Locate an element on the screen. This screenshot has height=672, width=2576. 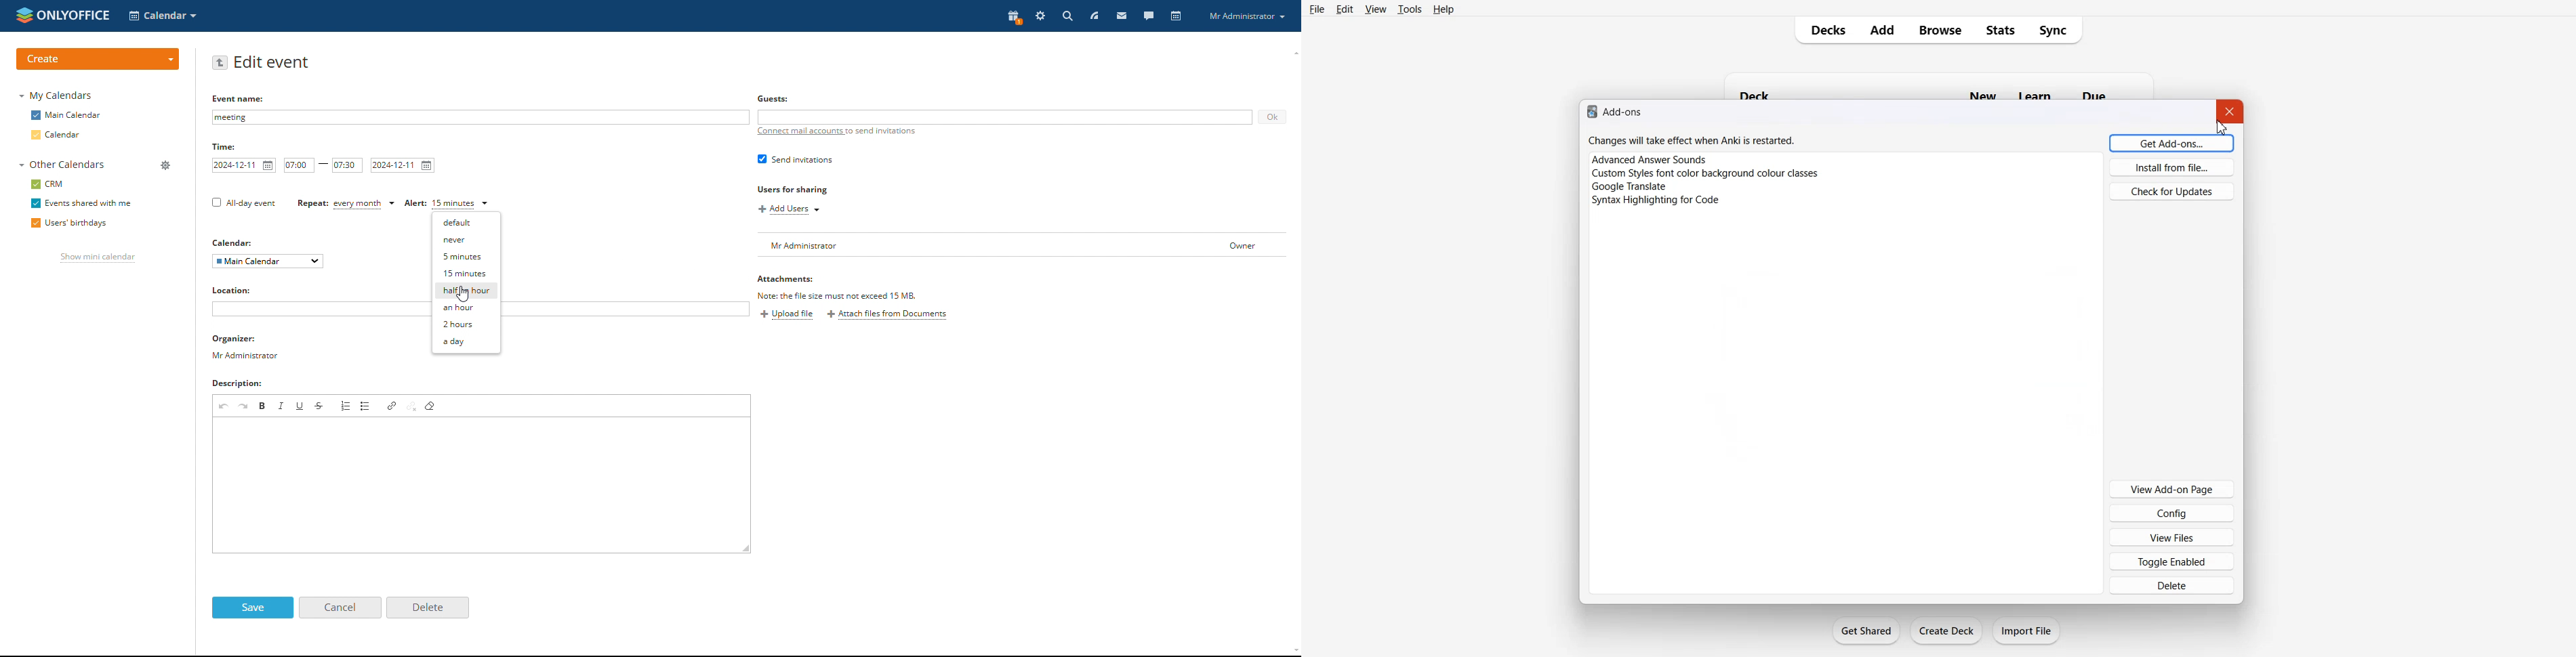
Check for Updates is located at coordinates (2171, 190).